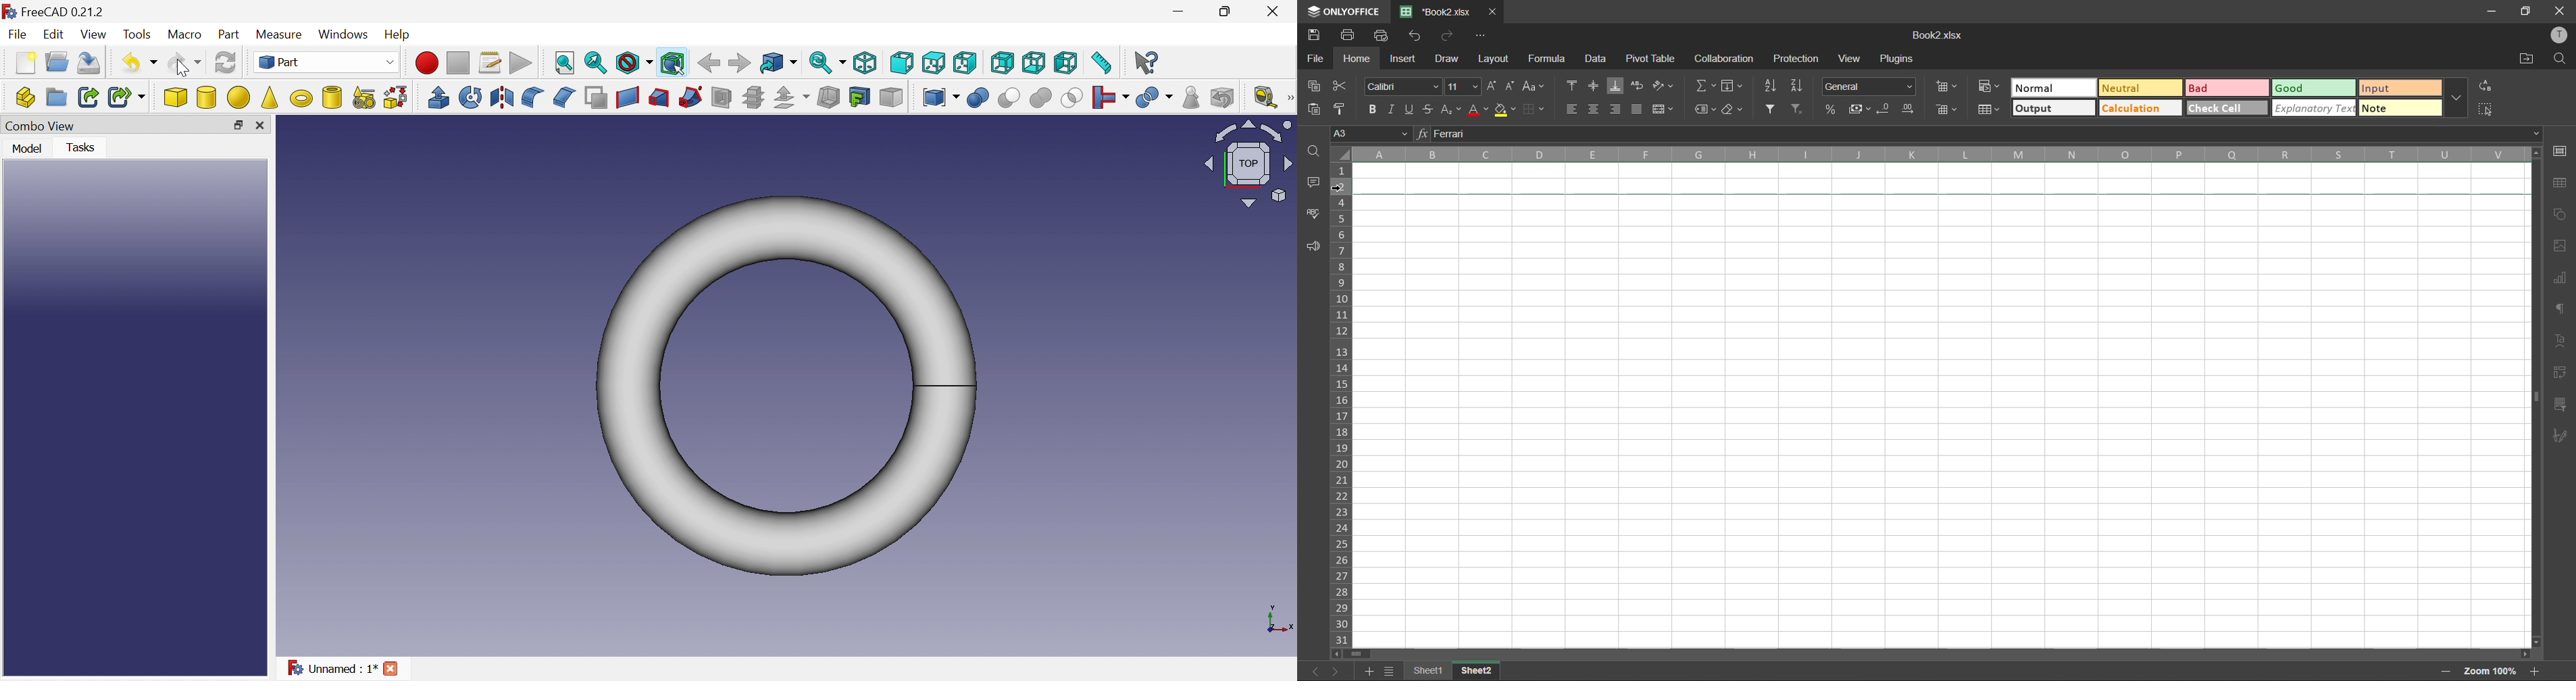 This screenshot has width=2576, height=700. What do you see at coordinates (1411, 107) in the screenshot?
I see `underline` at bounding box center [1411, 107].